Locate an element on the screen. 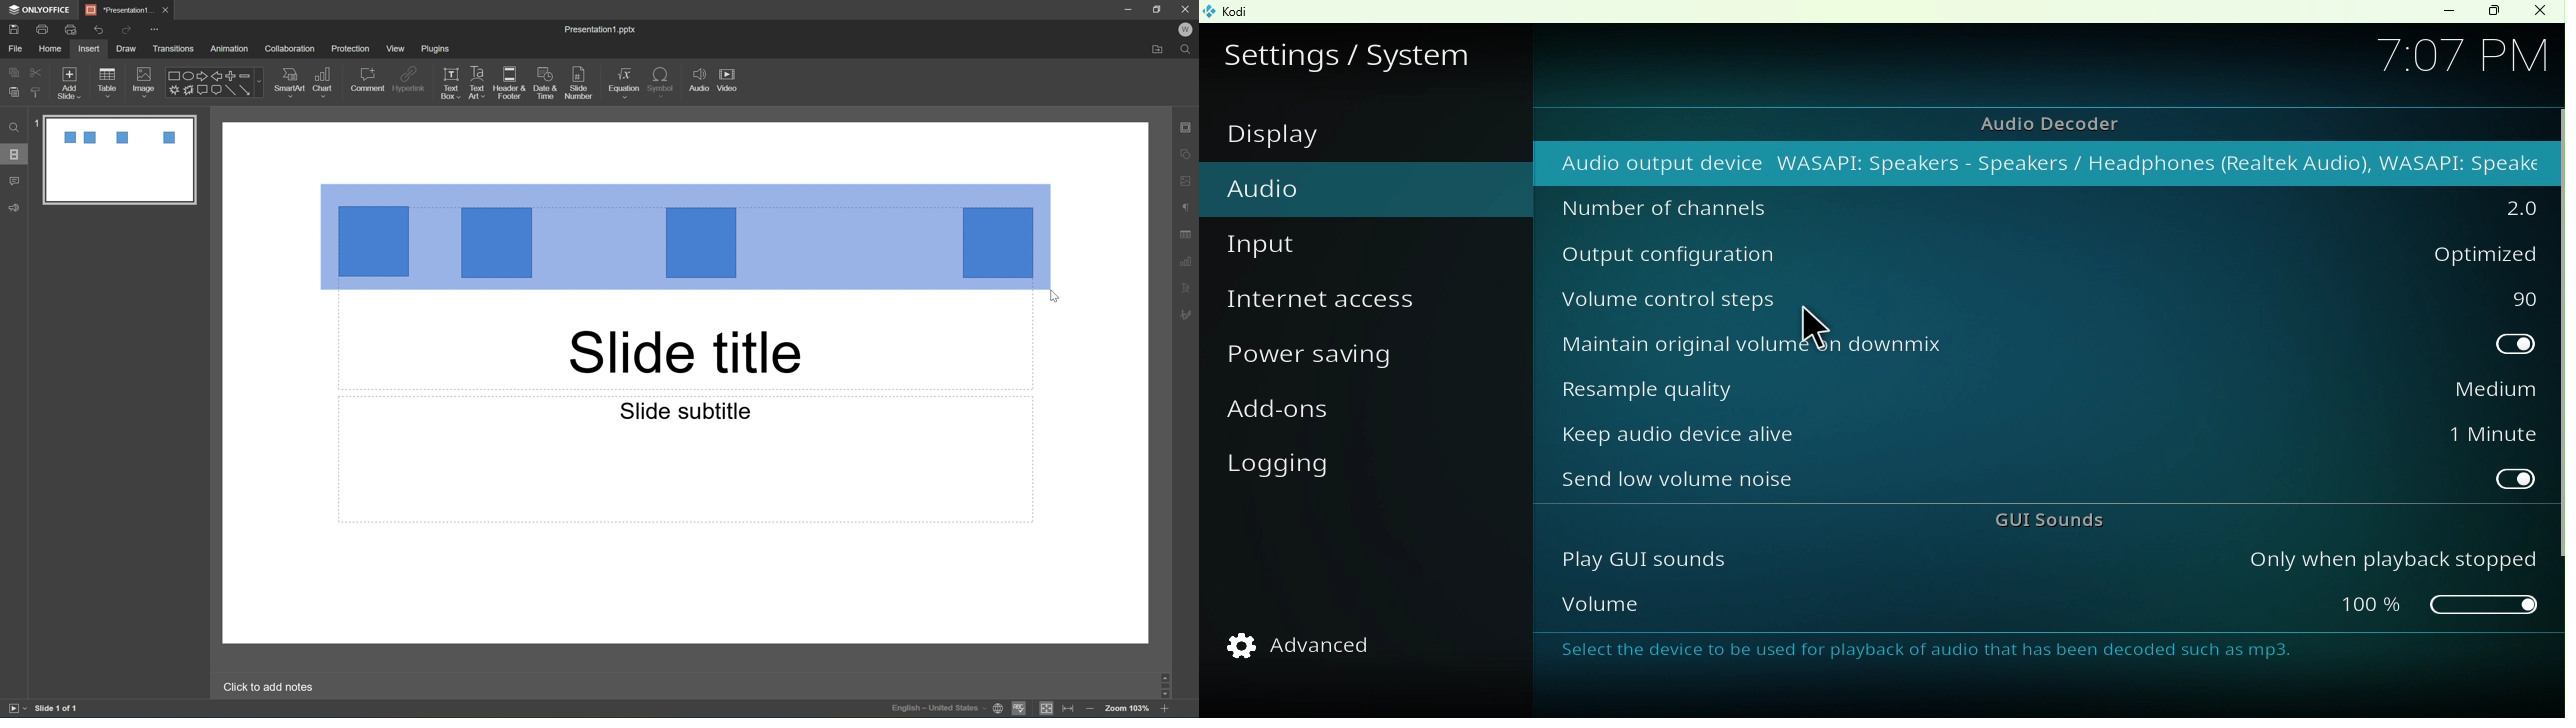 This screenshot has width=2576, height=728. Power saving is located at coordinates (1320, 356).